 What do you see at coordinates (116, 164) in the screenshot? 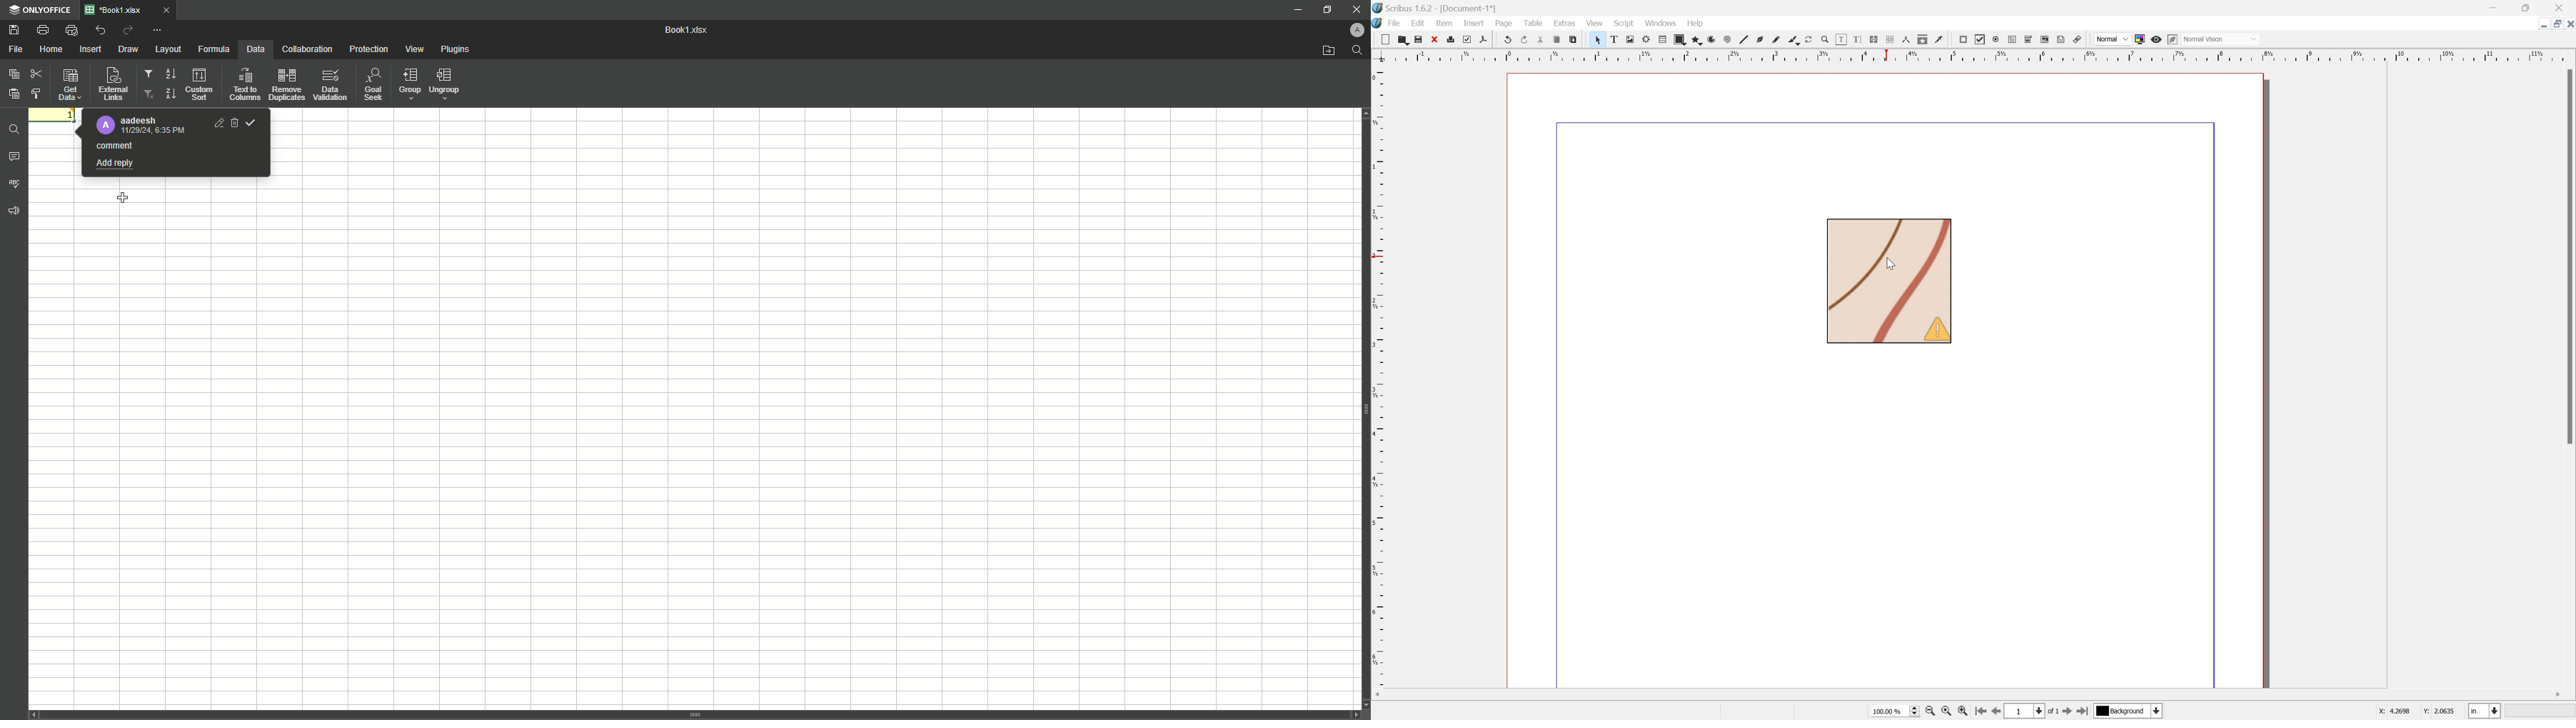
I see `Add reply` at bounding box center [116, 164].